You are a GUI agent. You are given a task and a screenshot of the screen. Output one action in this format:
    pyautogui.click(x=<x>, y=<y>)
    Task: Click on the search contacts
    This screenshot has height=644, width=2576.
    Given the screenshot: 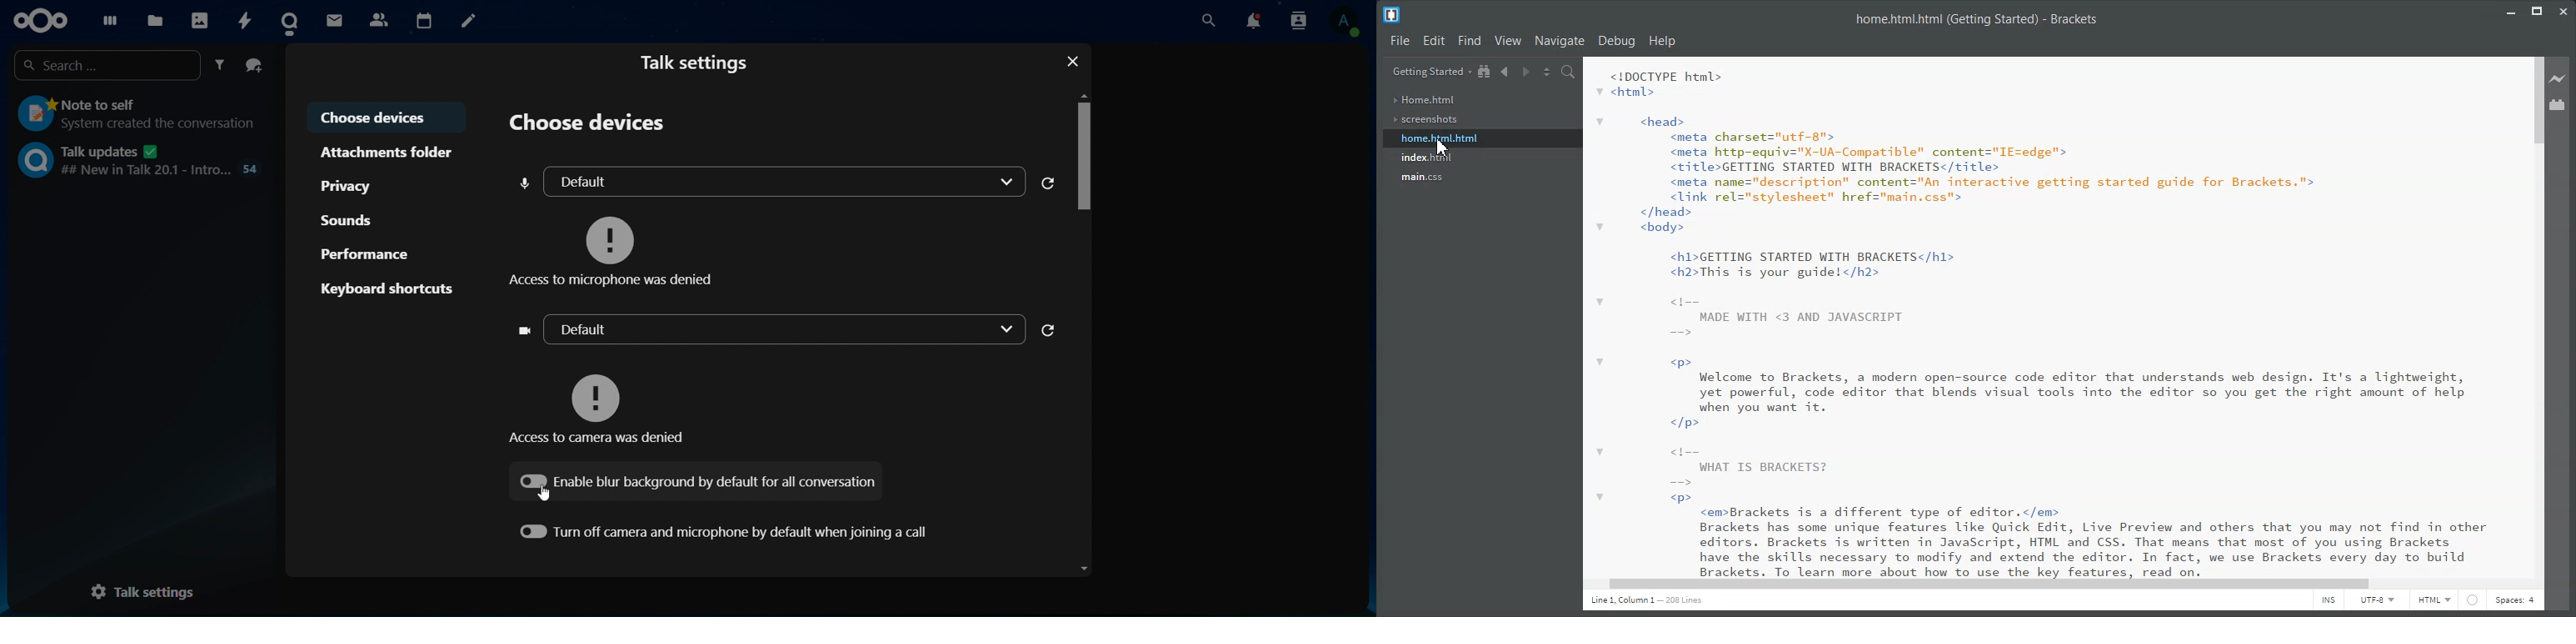 What is the action you would take?
    pyautogui.click(x=1208, y=20)
    